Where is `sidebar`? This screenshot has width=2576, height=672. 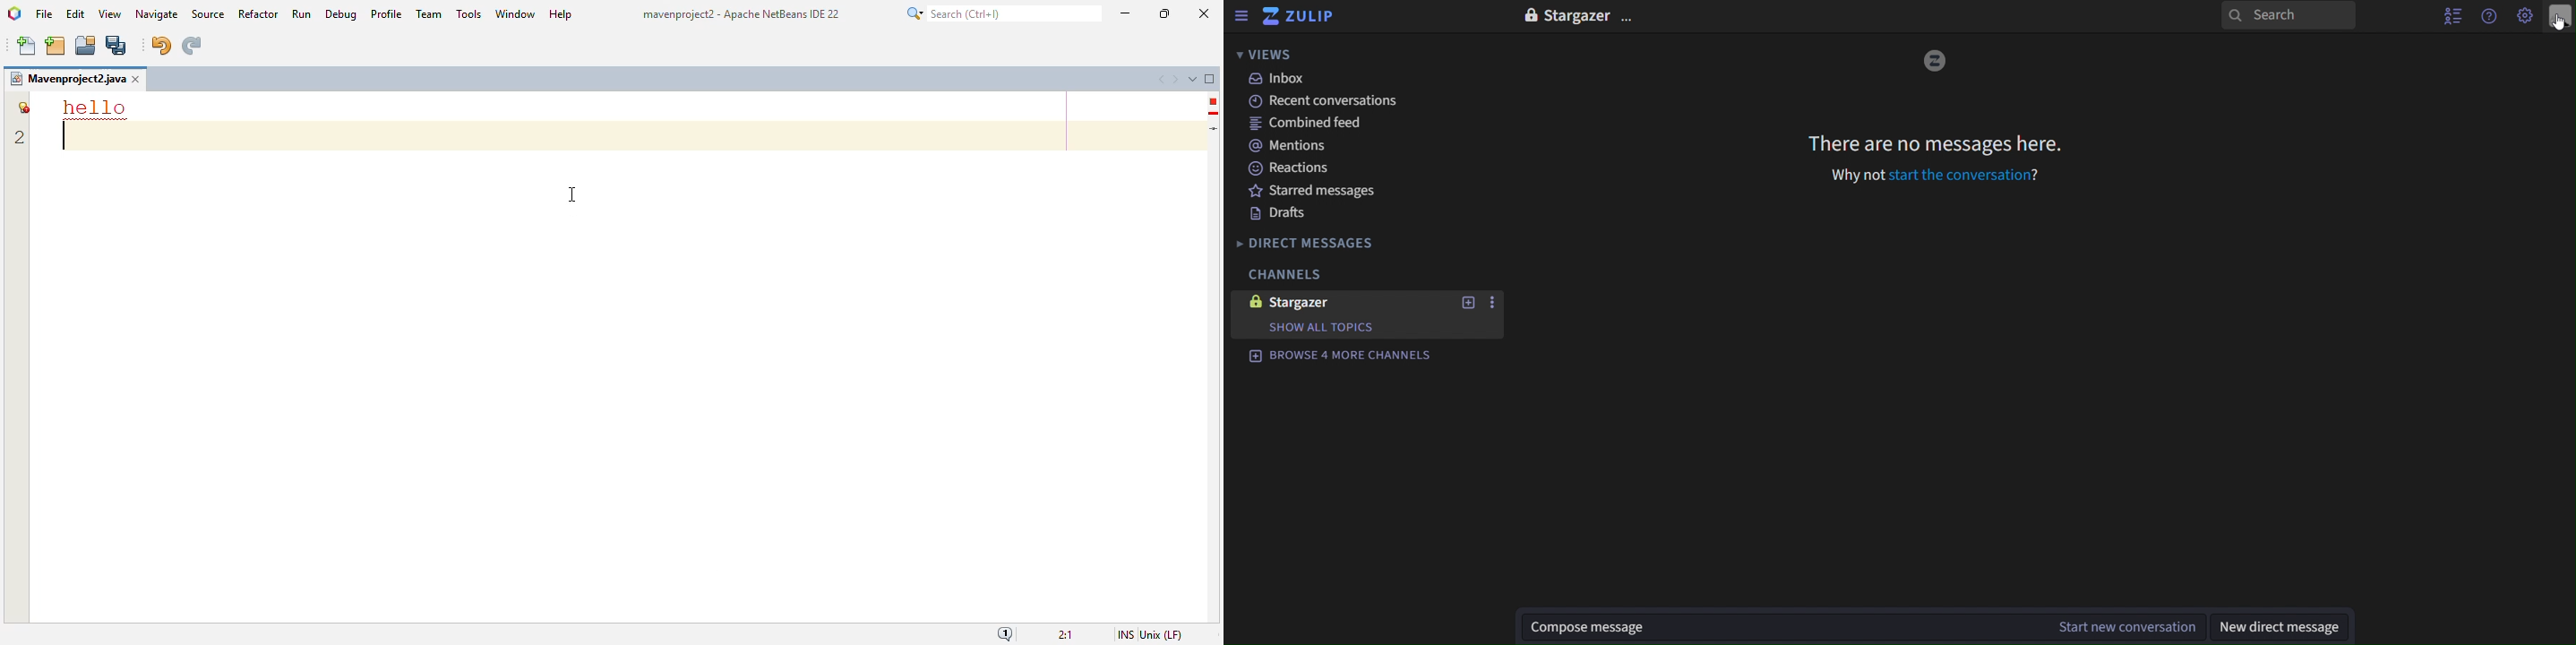 sidebar is located at coordinates (1242, 16).